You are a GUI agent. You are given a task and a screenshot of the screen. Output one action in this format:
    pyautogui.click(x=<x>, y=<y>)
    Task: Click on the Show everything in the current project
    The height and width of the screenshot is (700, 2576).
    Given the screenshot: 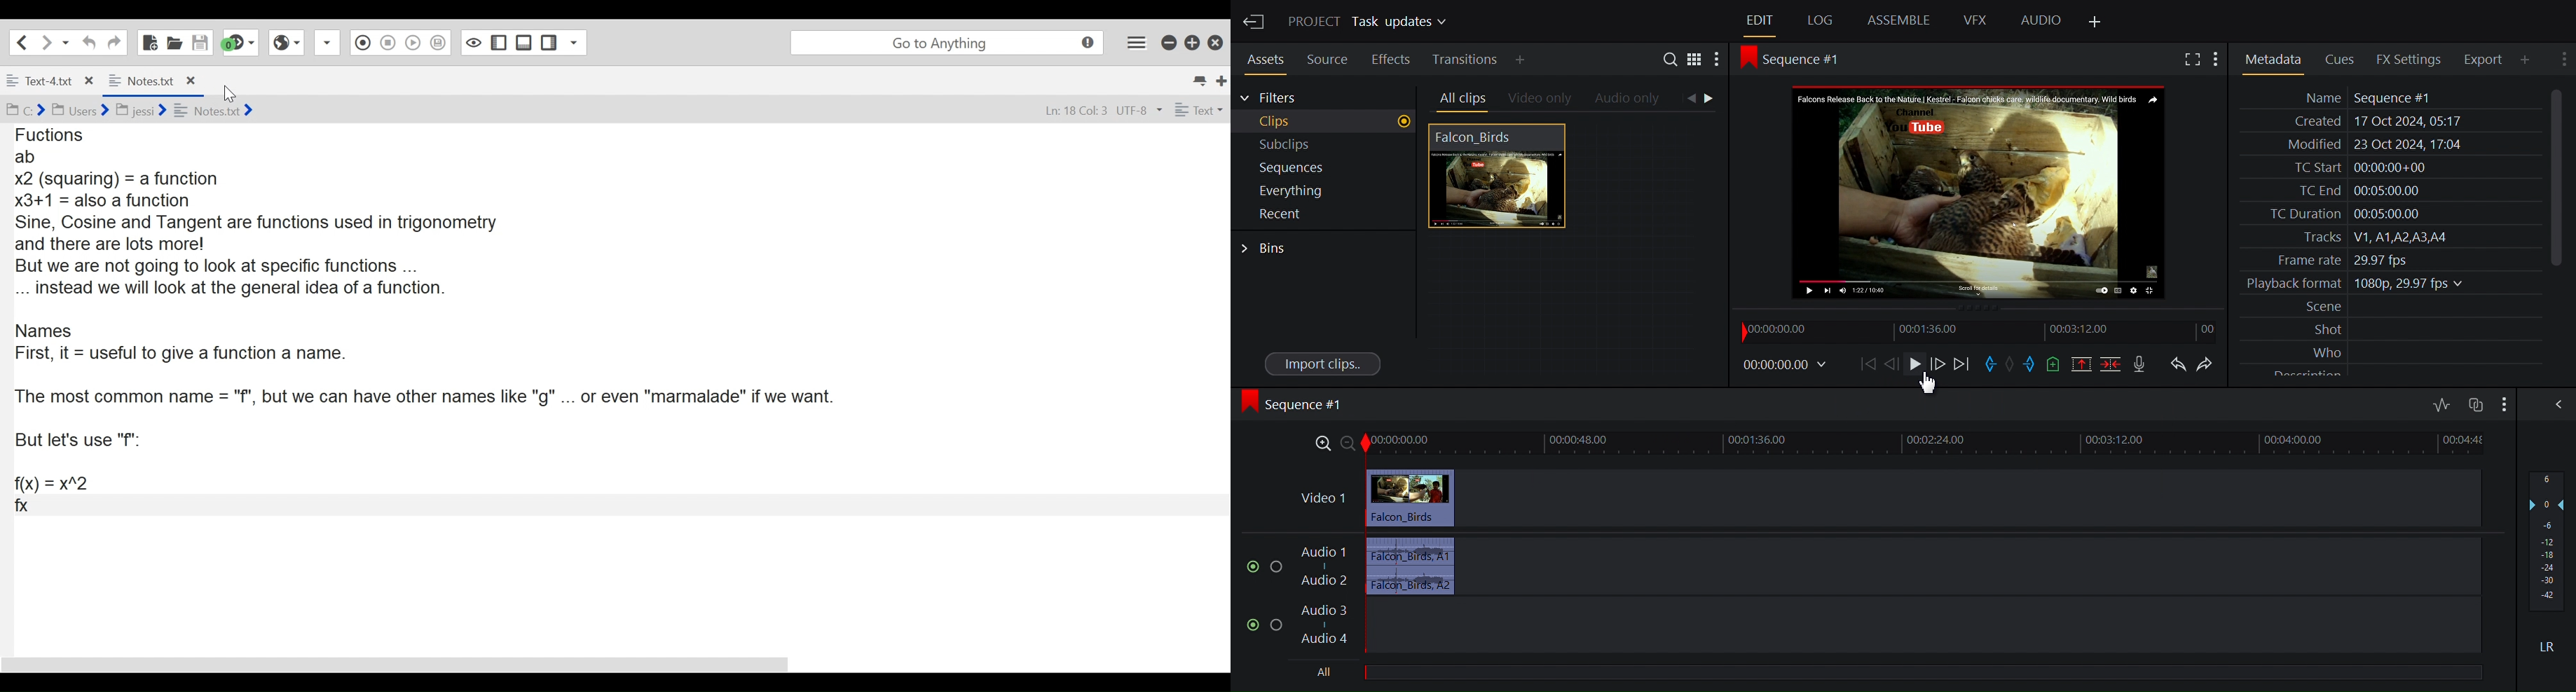 What is the action you would take?
    pyautogui.click(x=1322, y=191)
    